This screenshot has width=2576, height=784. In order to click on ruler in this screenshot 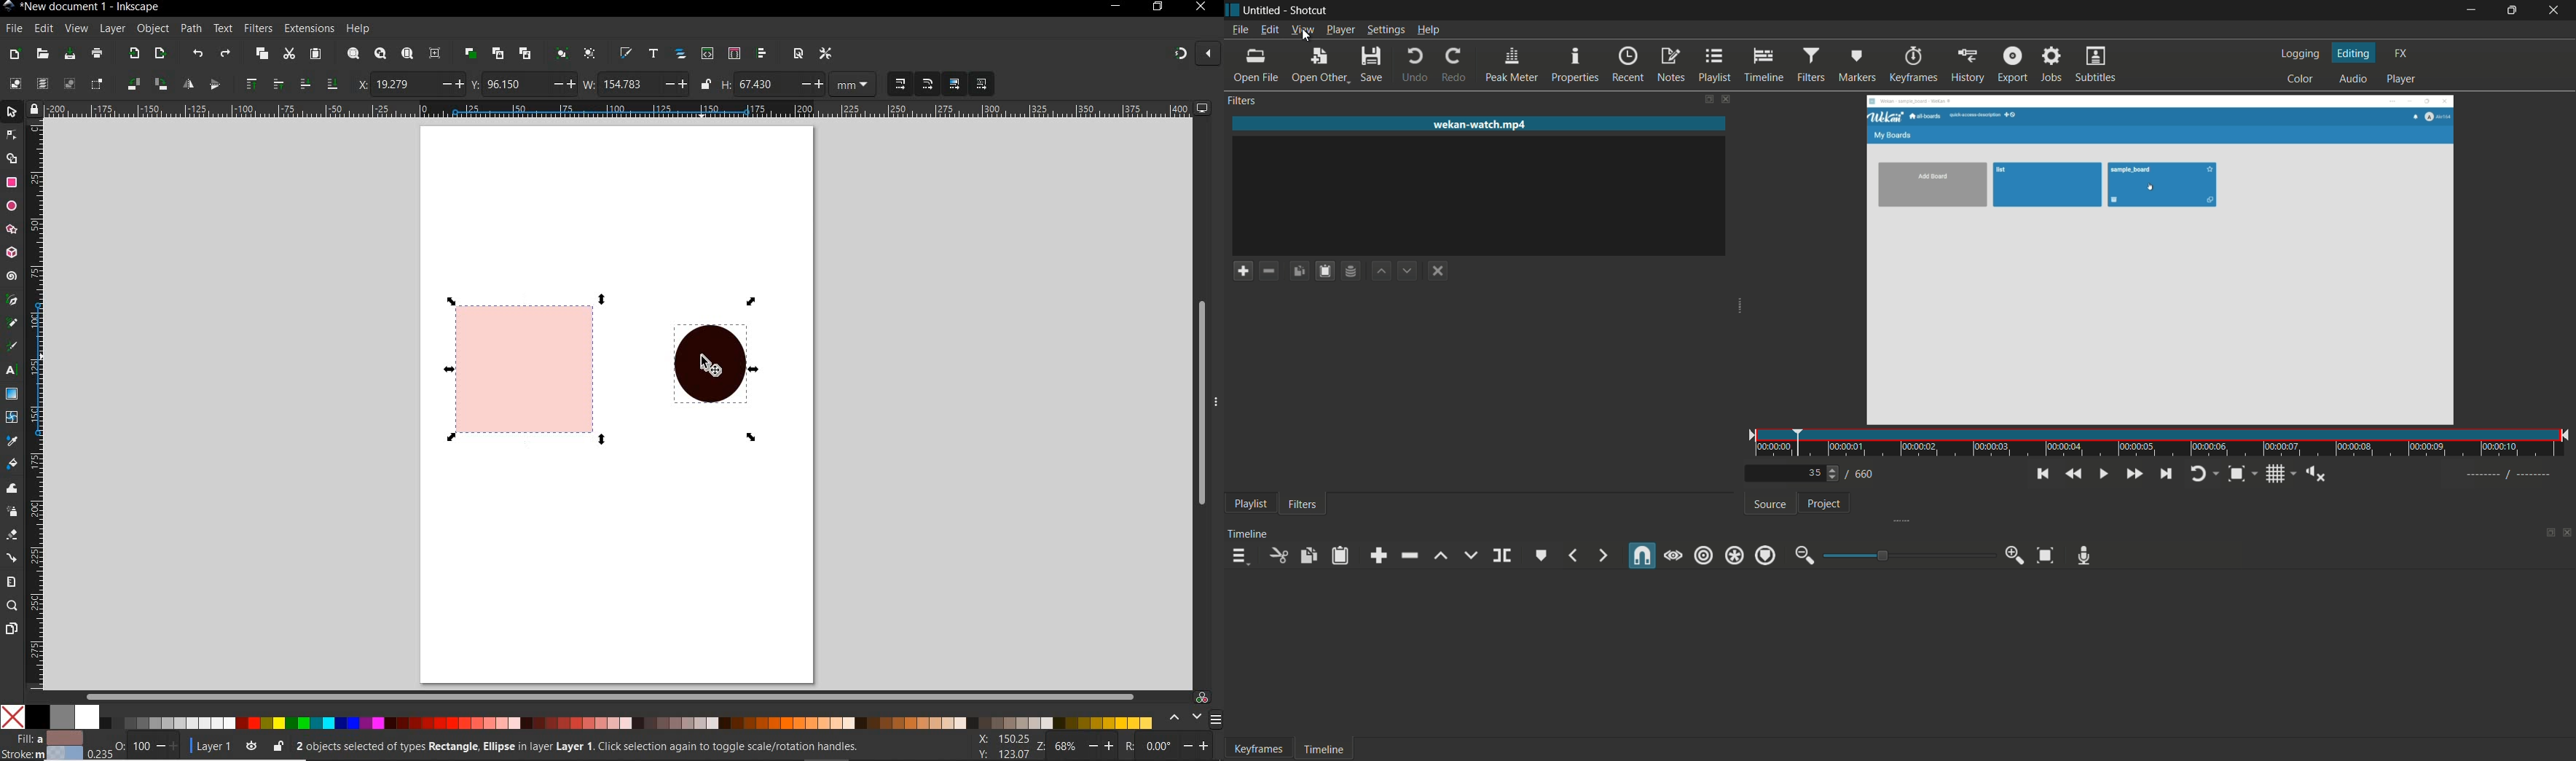, I will do `click(620, 109)`.